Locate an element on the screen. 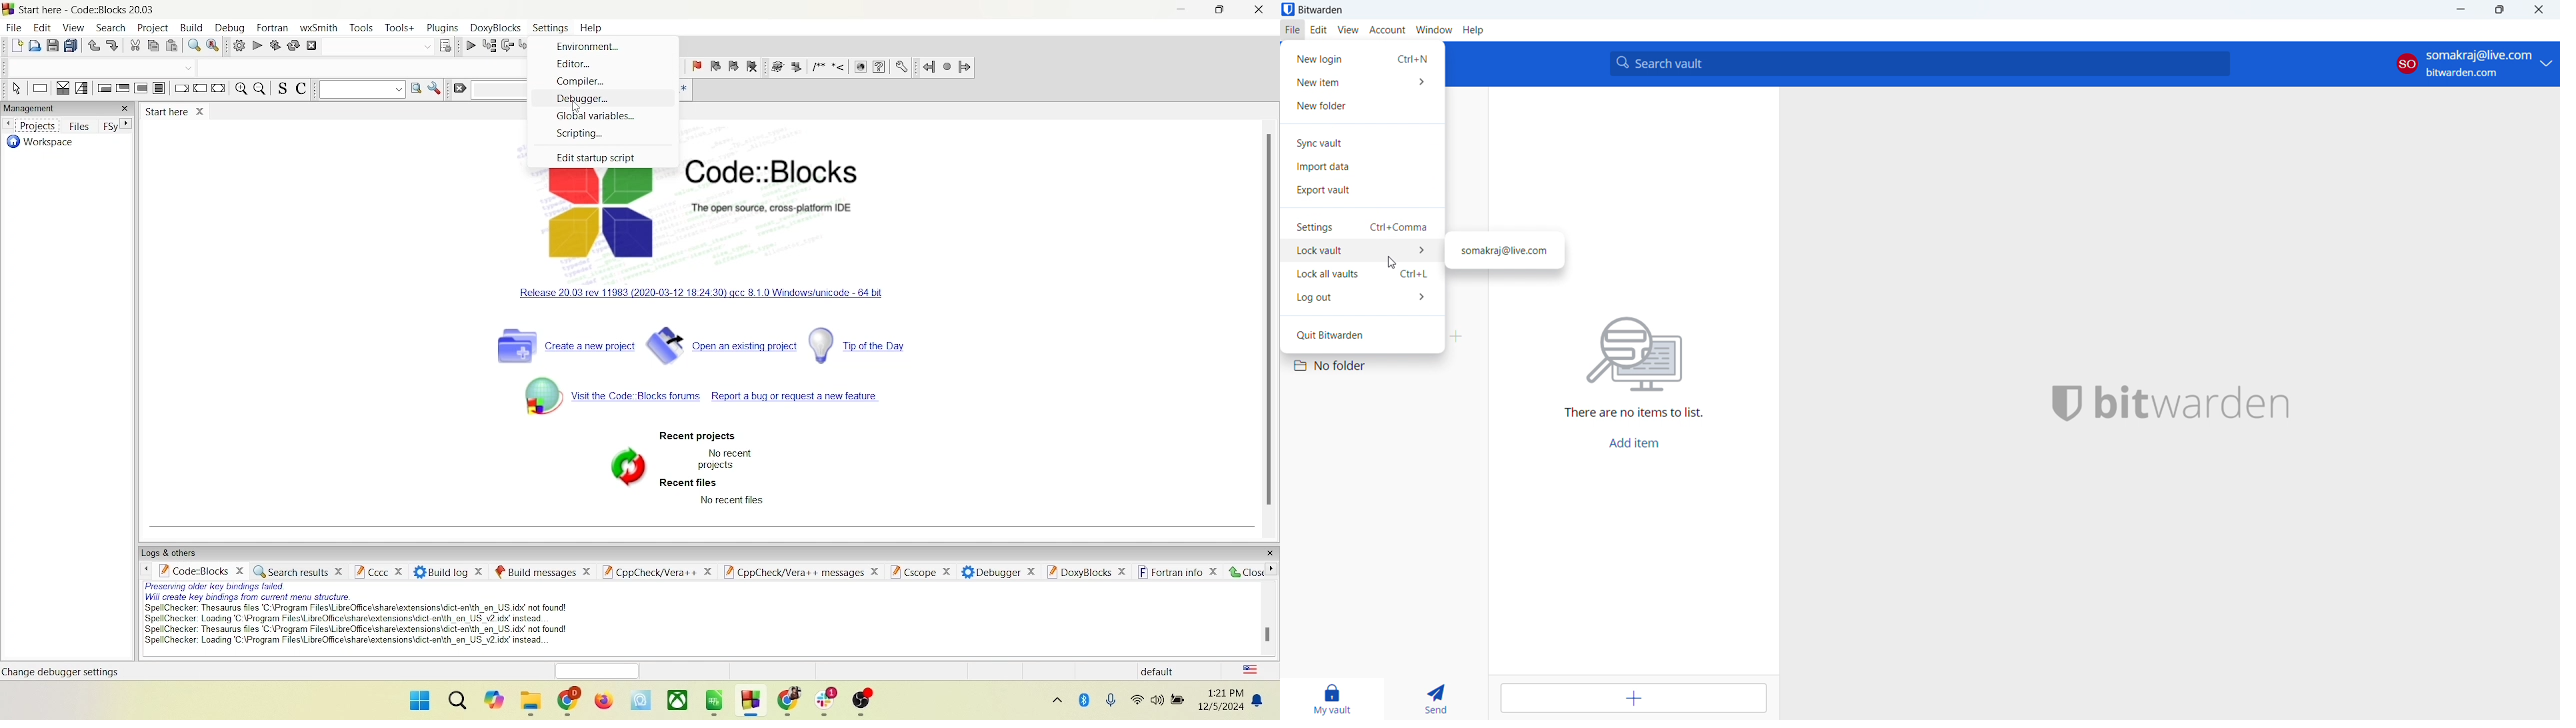 The width and height of the screenshot is (2576, 728). exit condition loop is located at coordinates (124, 88).